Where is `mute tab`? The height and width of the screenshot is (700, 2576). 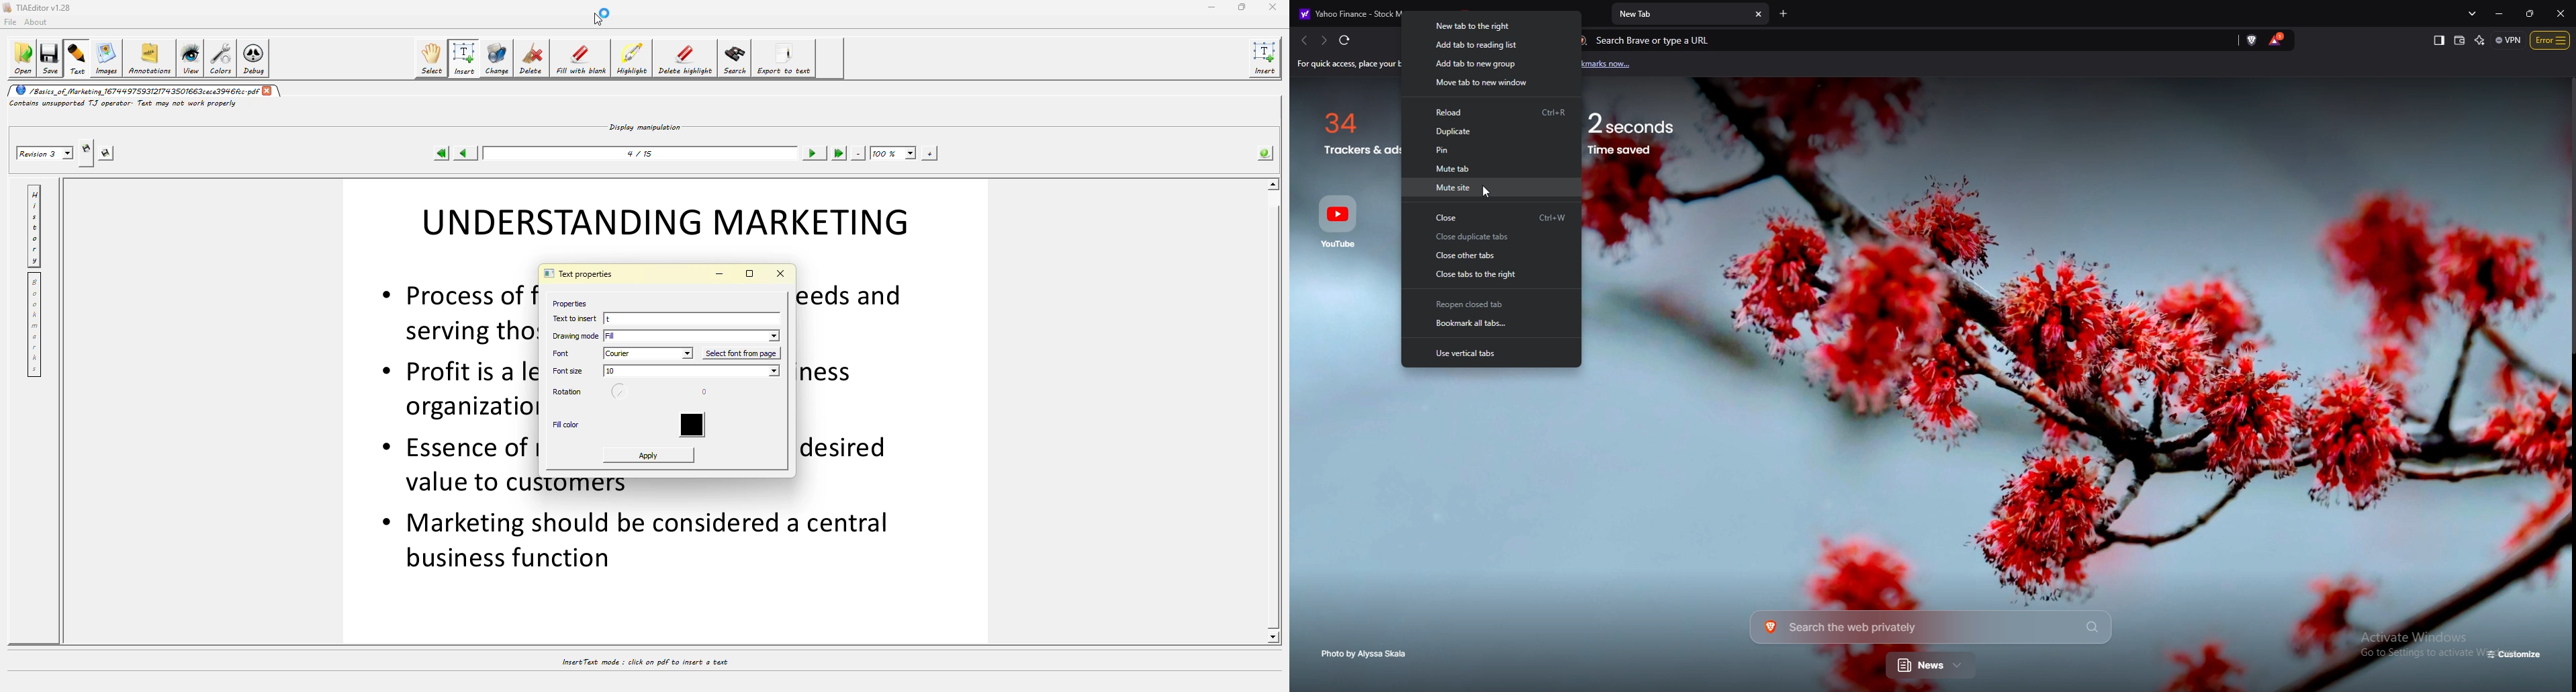
mute tab is located at coordinates (1488, 168).